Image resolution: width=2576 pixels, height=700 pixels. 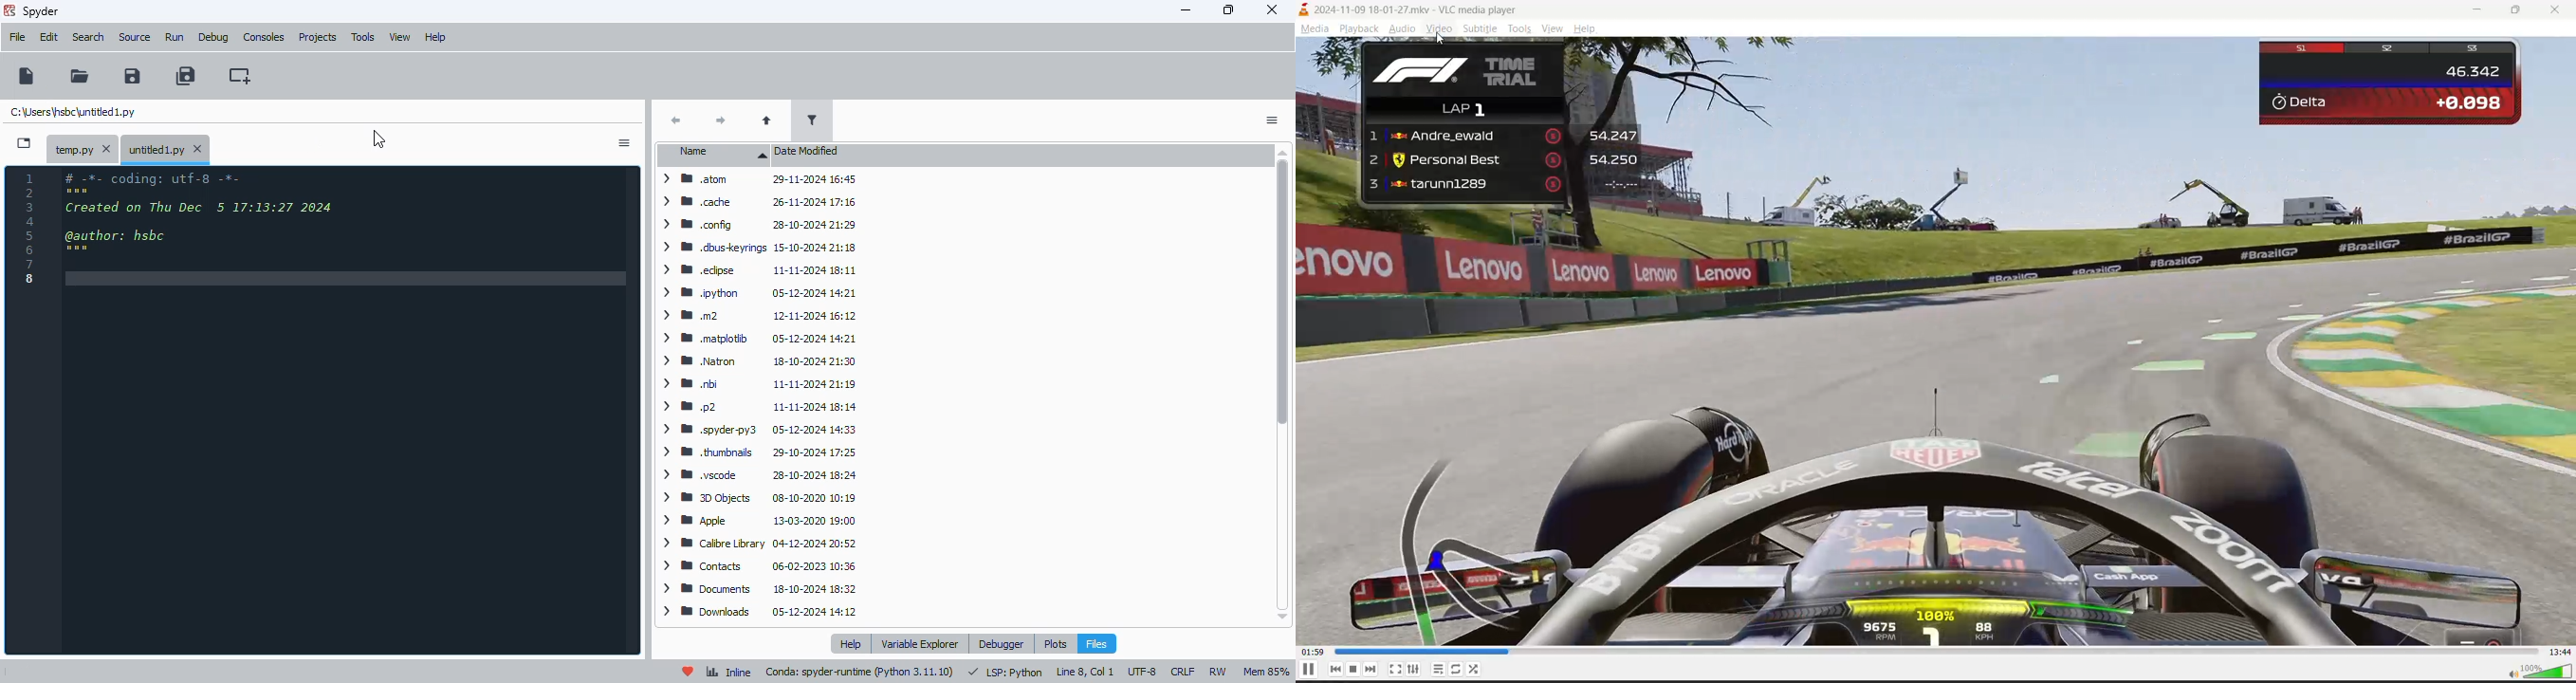 I want to click on inline, so click(x=728, y=672).